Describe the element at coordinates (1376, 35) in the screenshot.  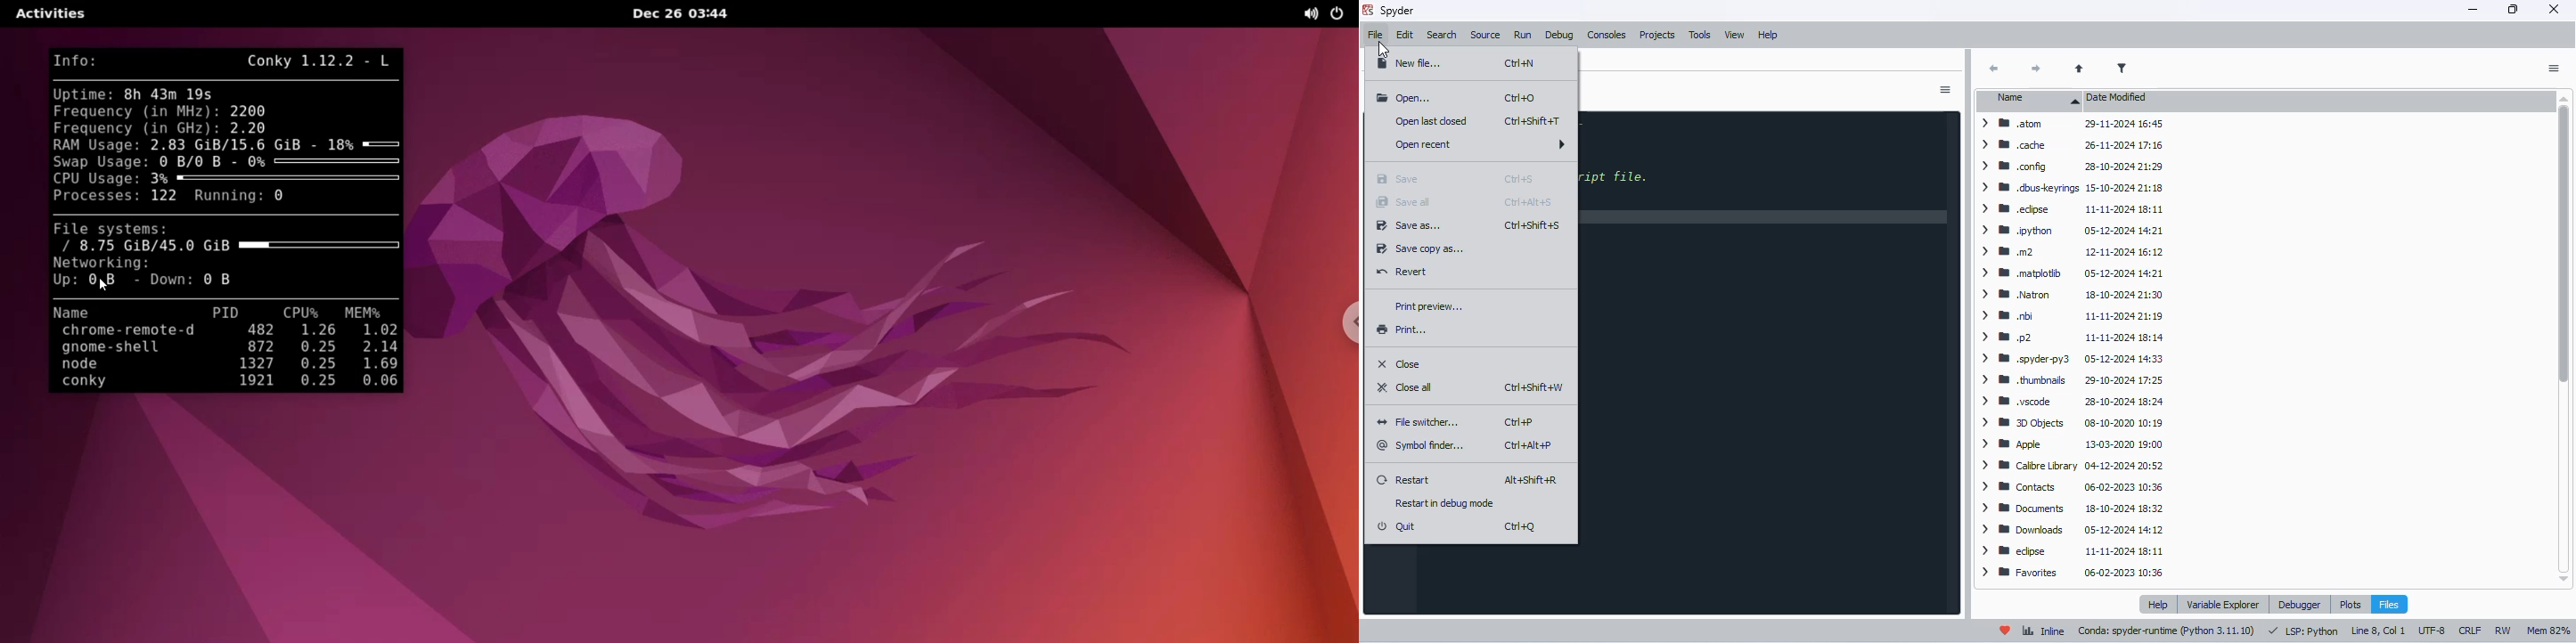
I see `file` at that location.